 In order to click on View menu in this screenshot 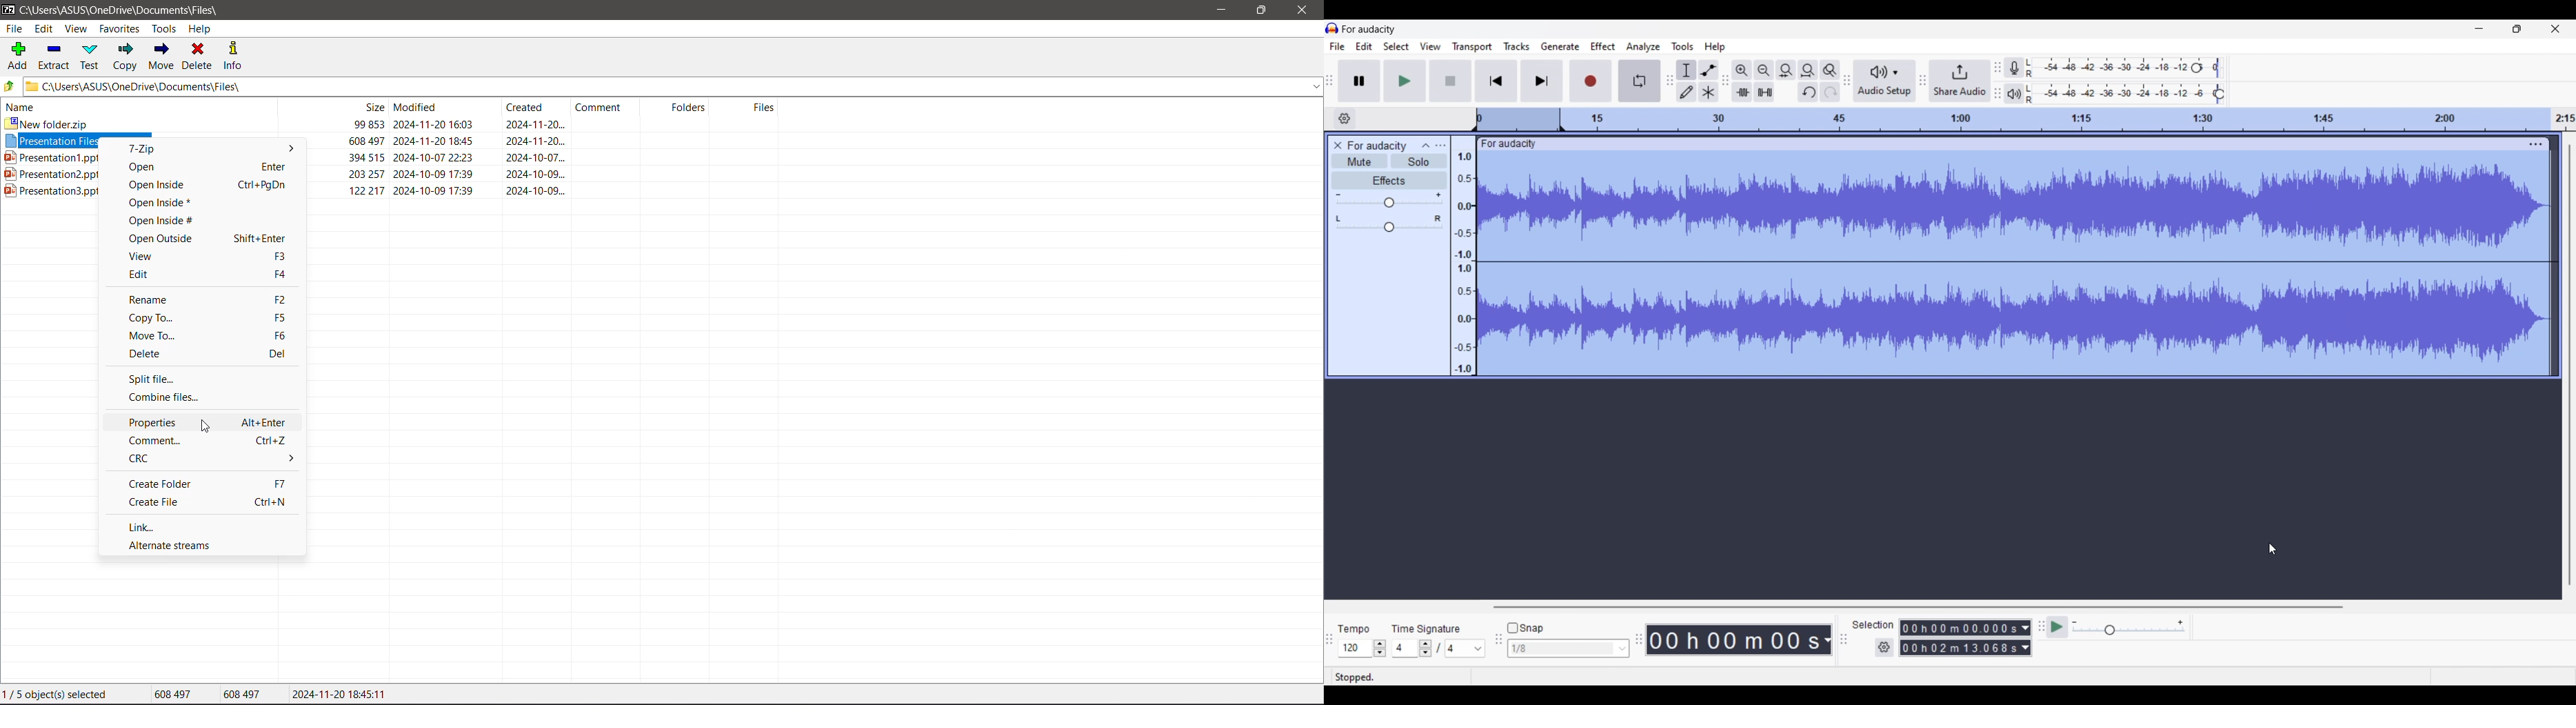, I will do `click(1430, 46)`.